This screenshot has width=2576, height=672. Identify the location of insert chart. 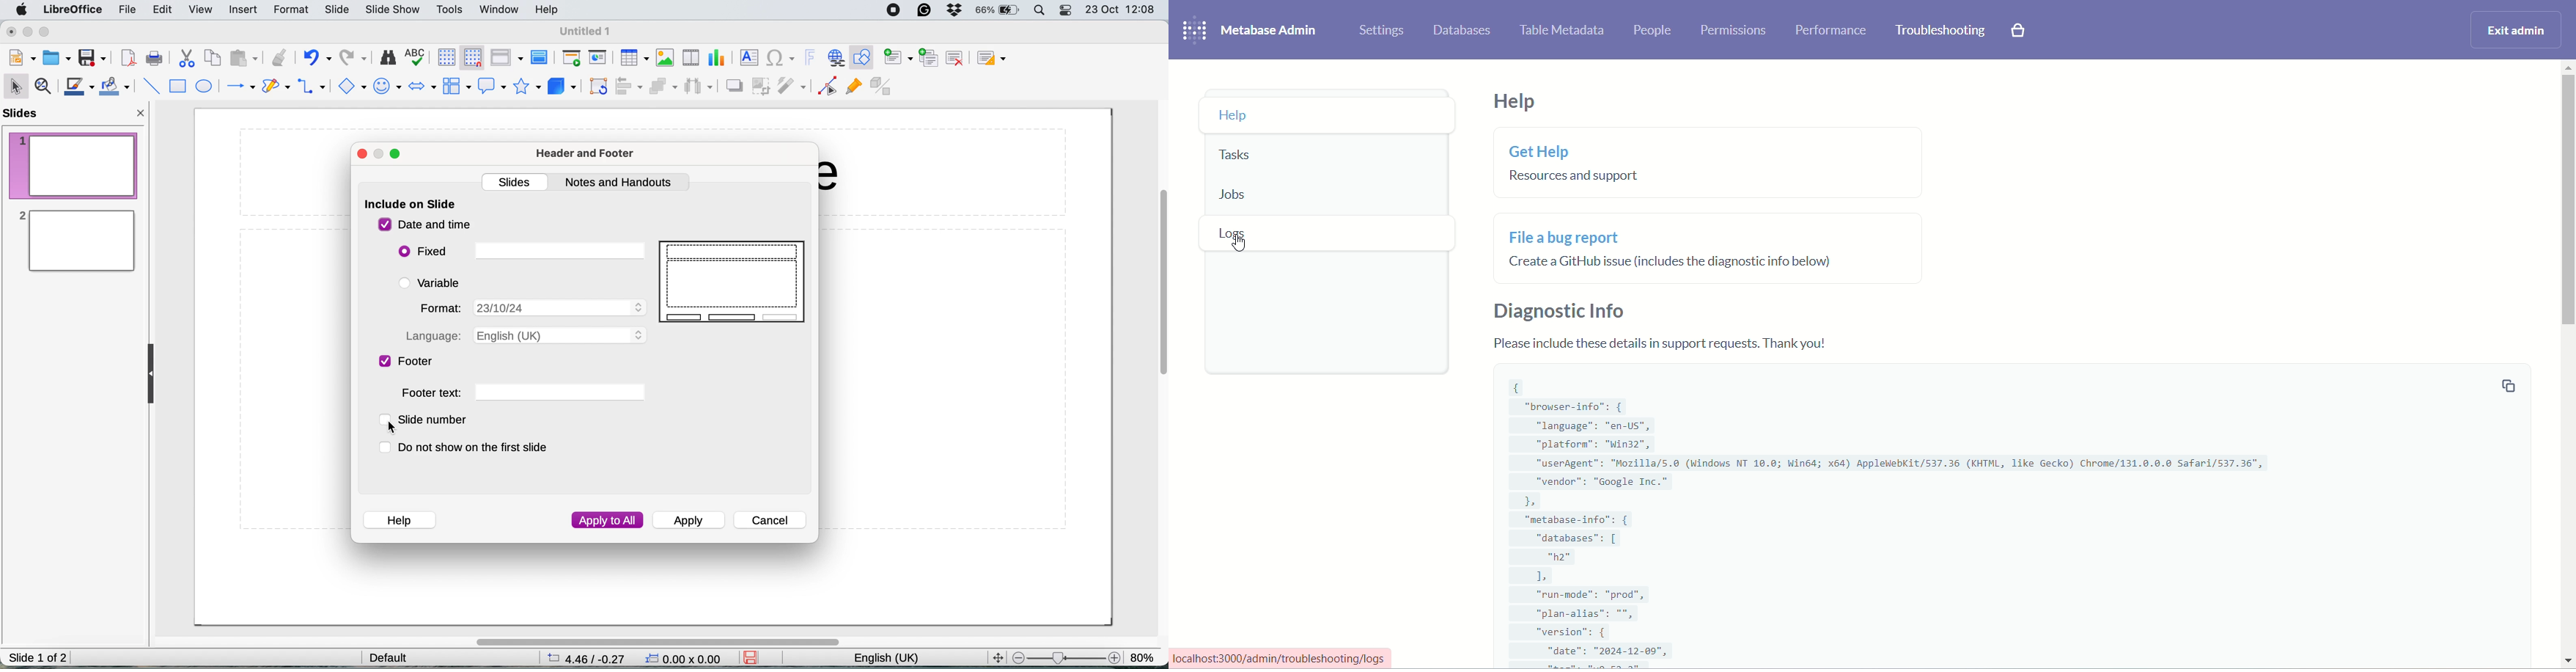
(719, 57).